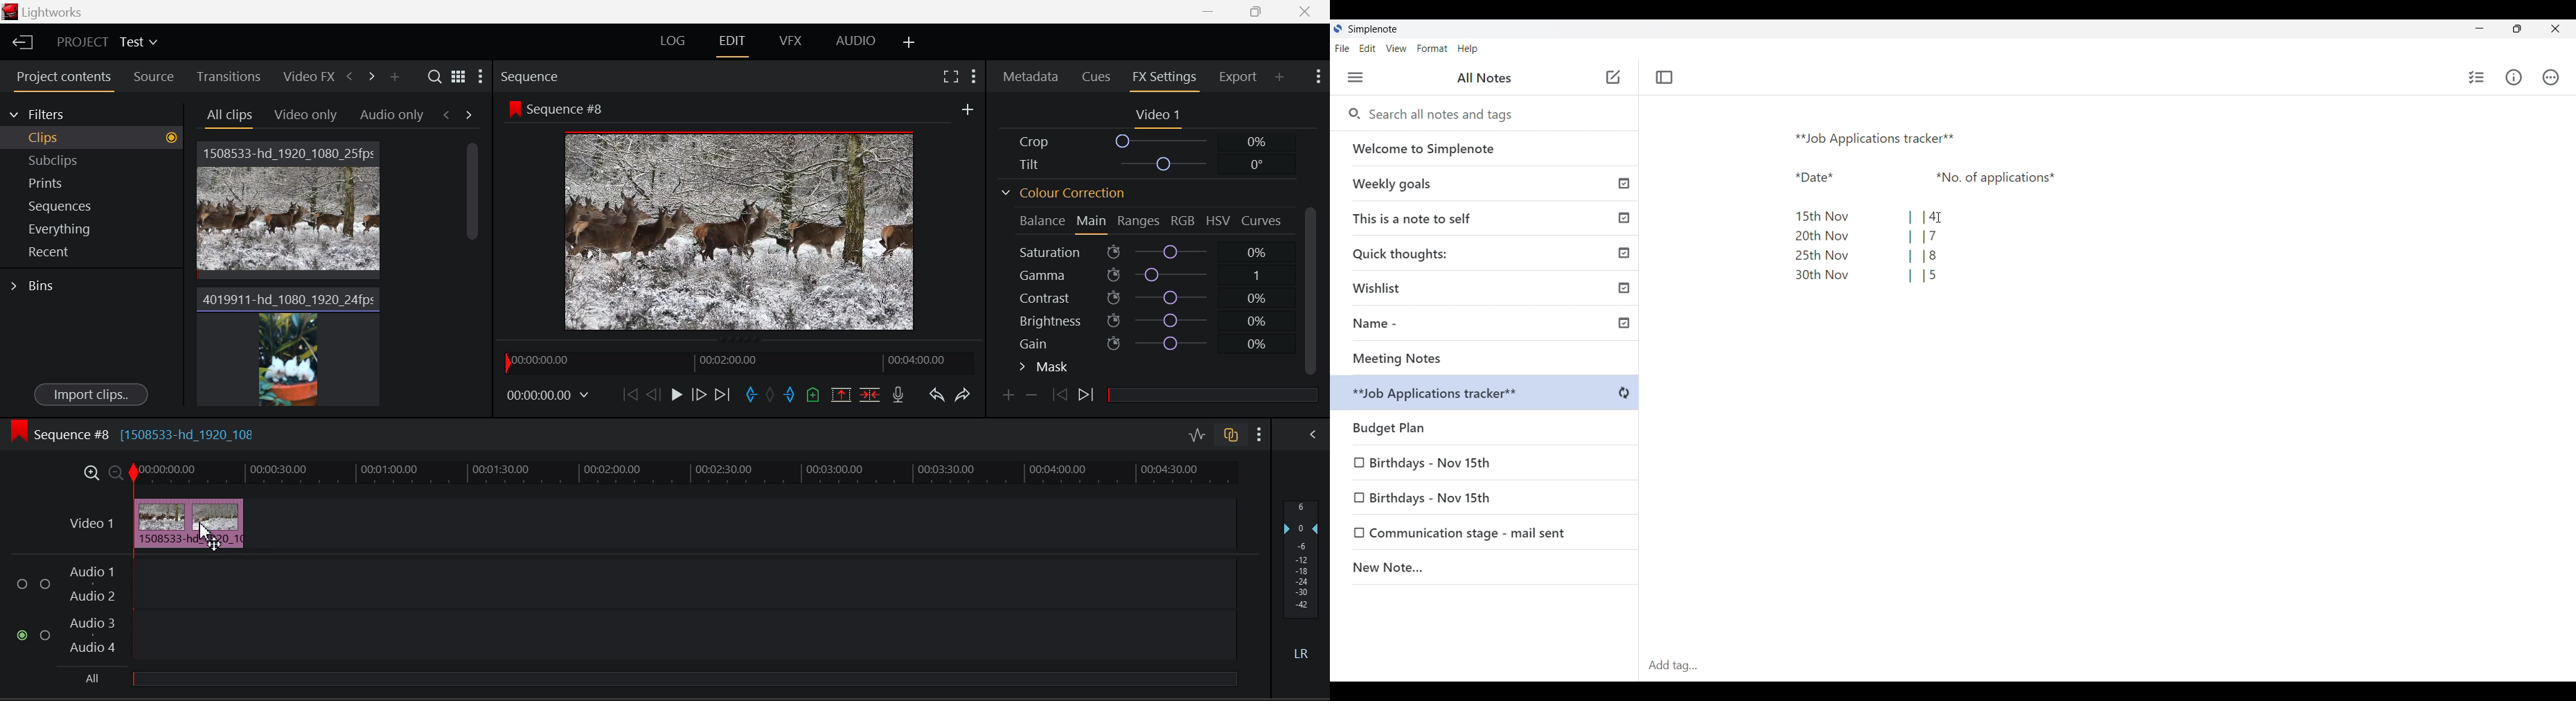 This screenshot has height=728, width=2576. What do you see at coordinates (2560, 29) in the screenshot?
I see `close` at bounding box center [2560, 29].